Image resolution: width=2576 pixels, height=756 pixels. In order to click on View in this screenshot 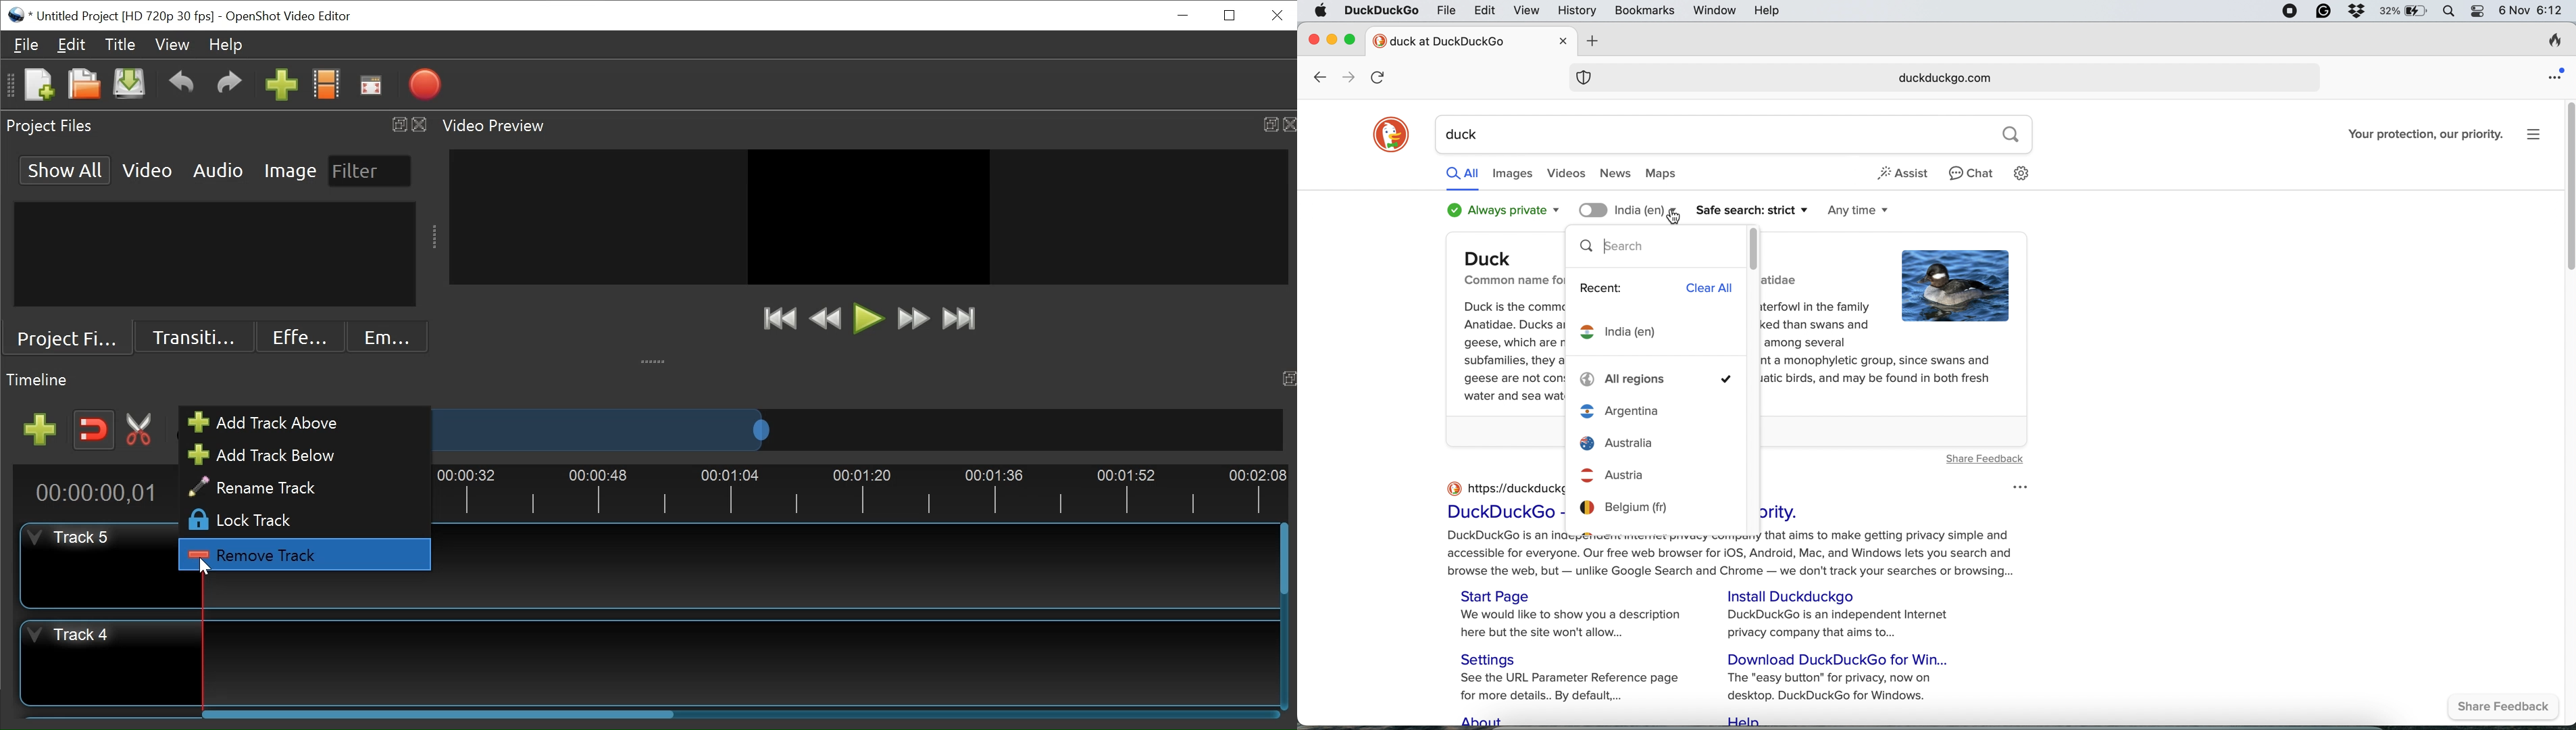, I will do `click(172, 45)`.